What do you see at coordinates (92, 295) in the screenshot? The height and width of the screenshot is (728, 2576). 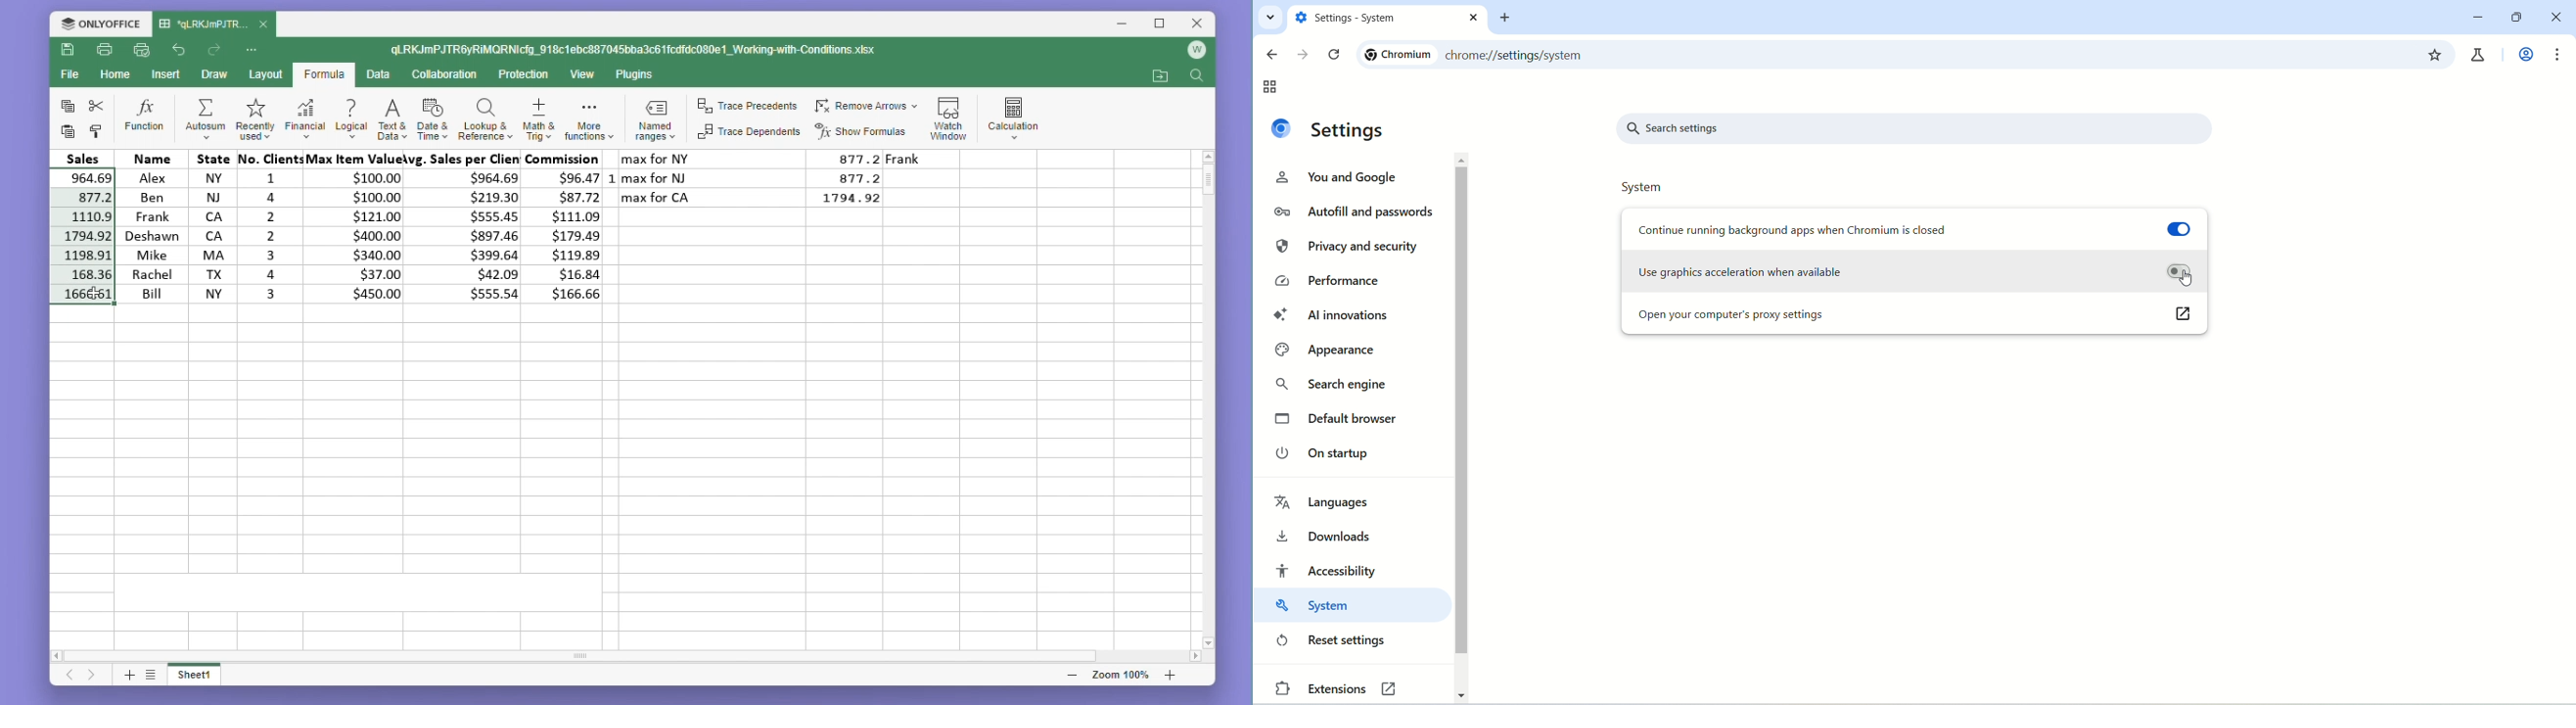 I see `Mouse cursor ` at bounding box center [92, 295].